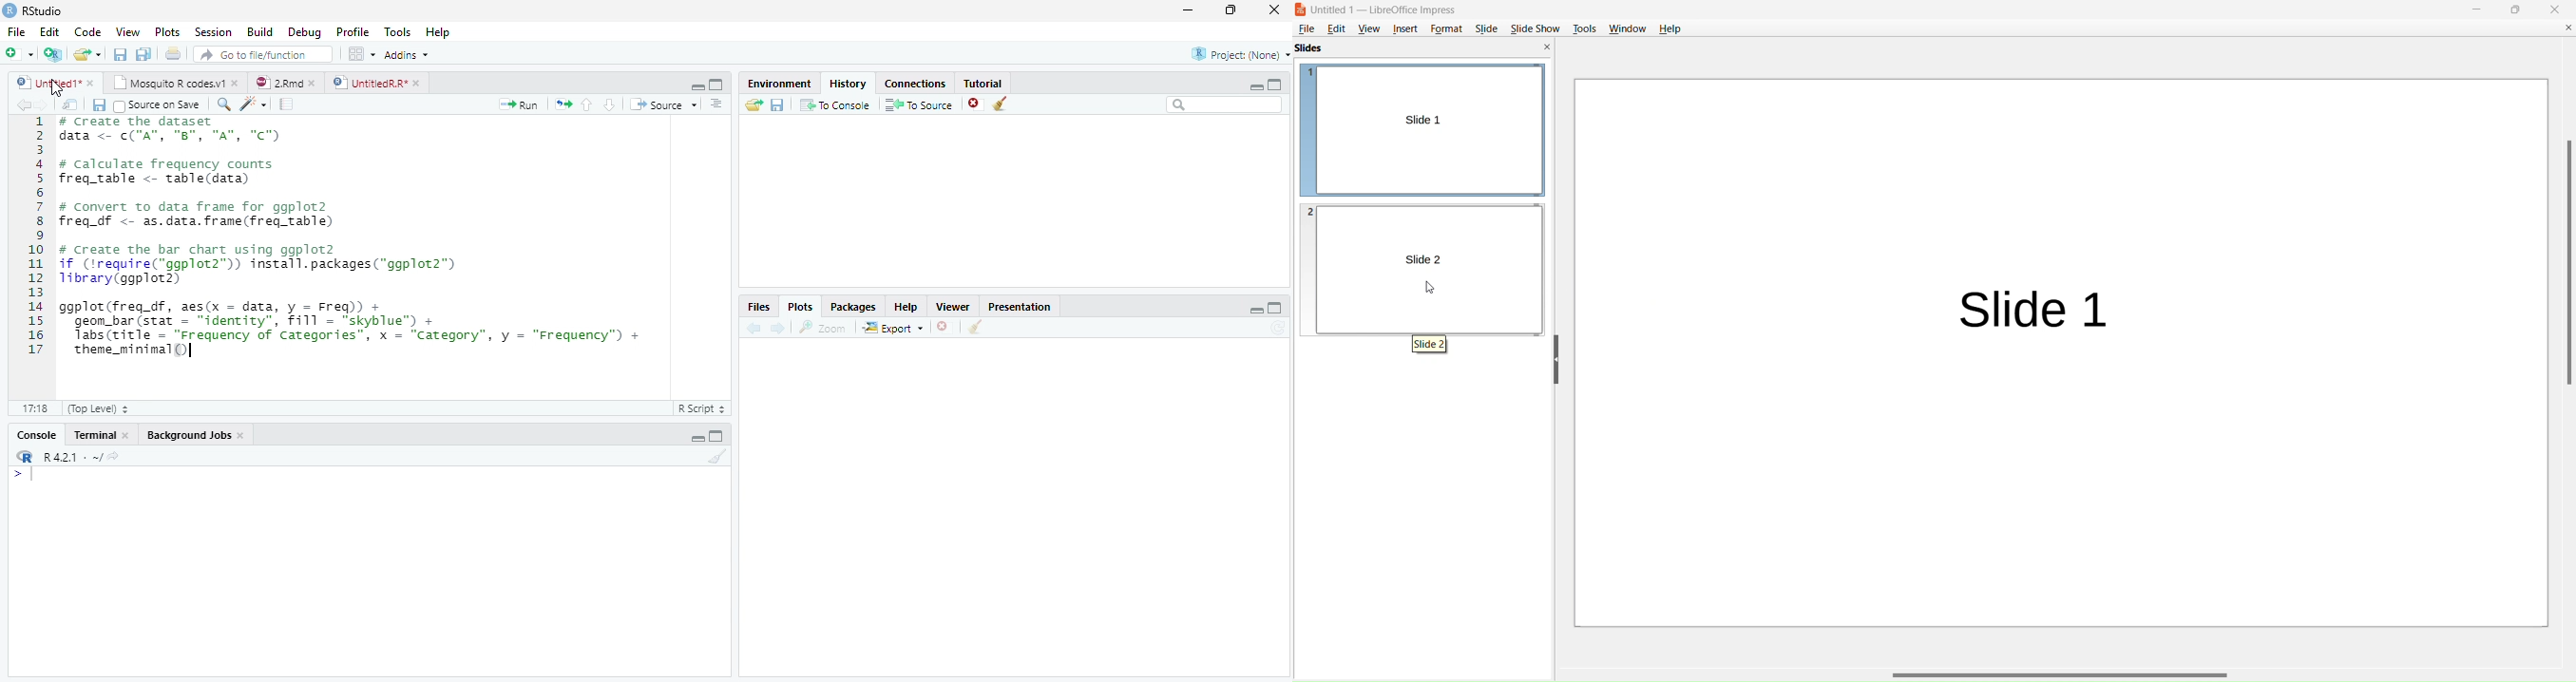 The height and width of the screenshot is (700, 2576). I want to click on Terminal, so click(102, 434).